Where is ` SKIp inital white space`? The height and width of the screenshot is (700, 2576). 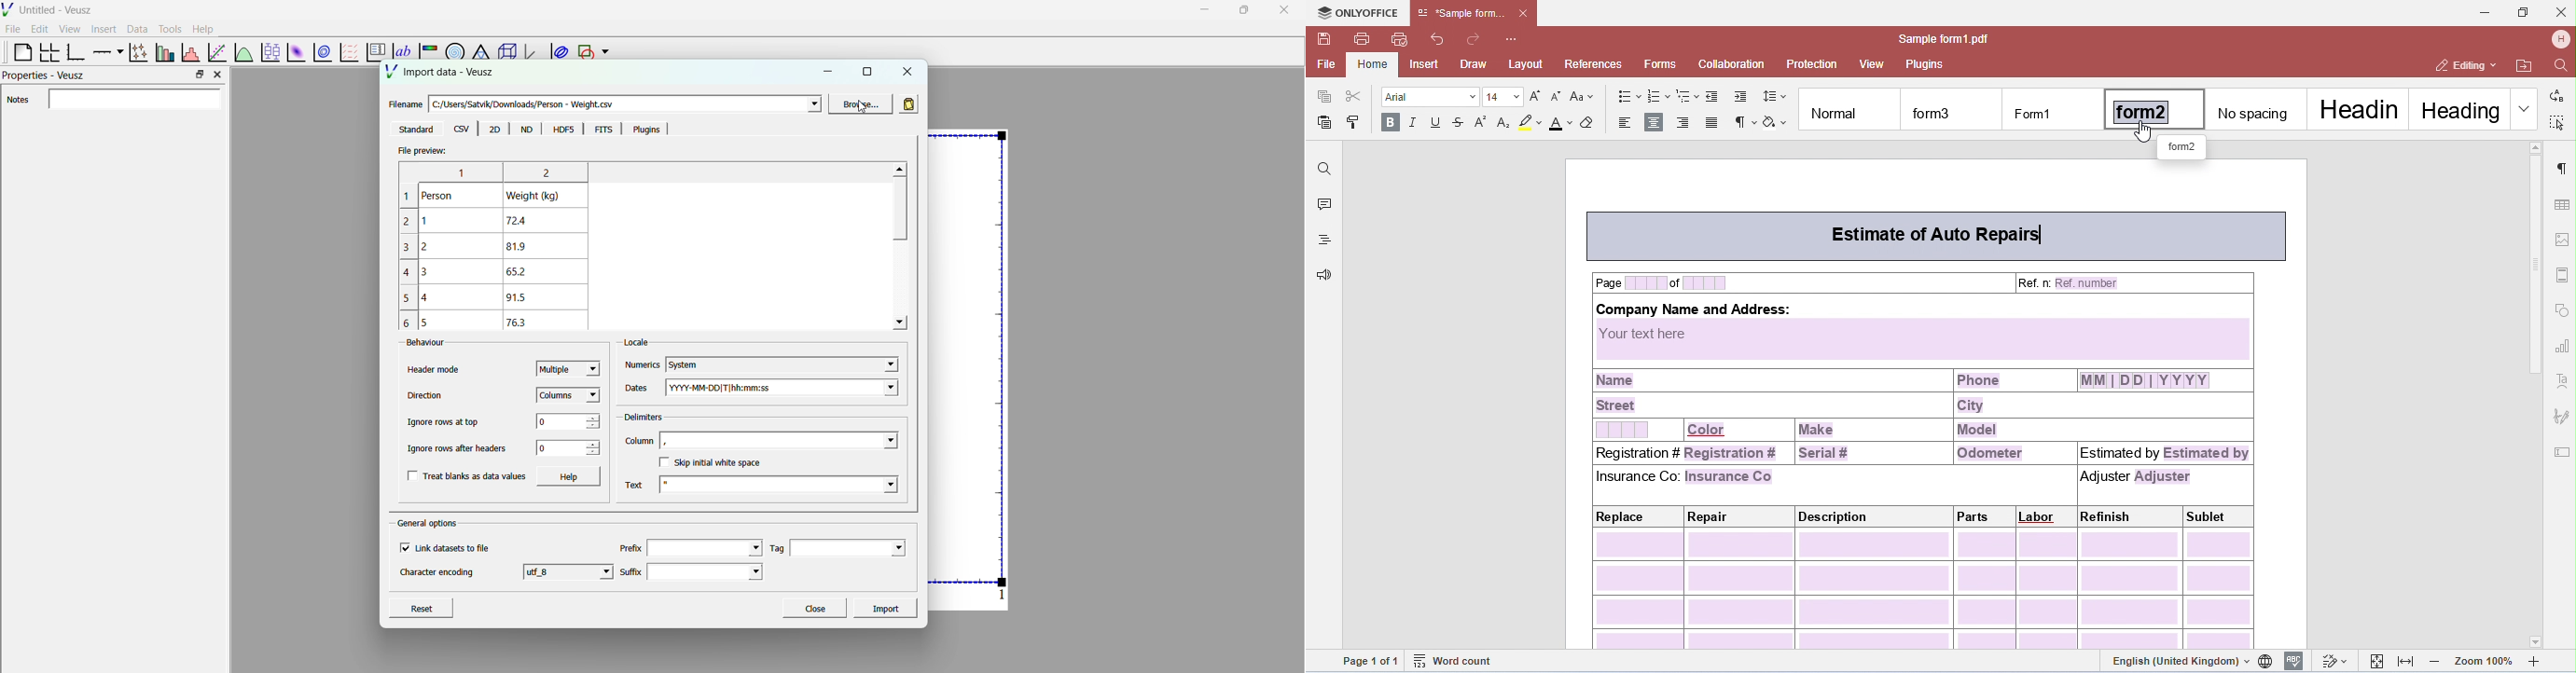
 SKIp inital white space is located at coordinates (715, 462).